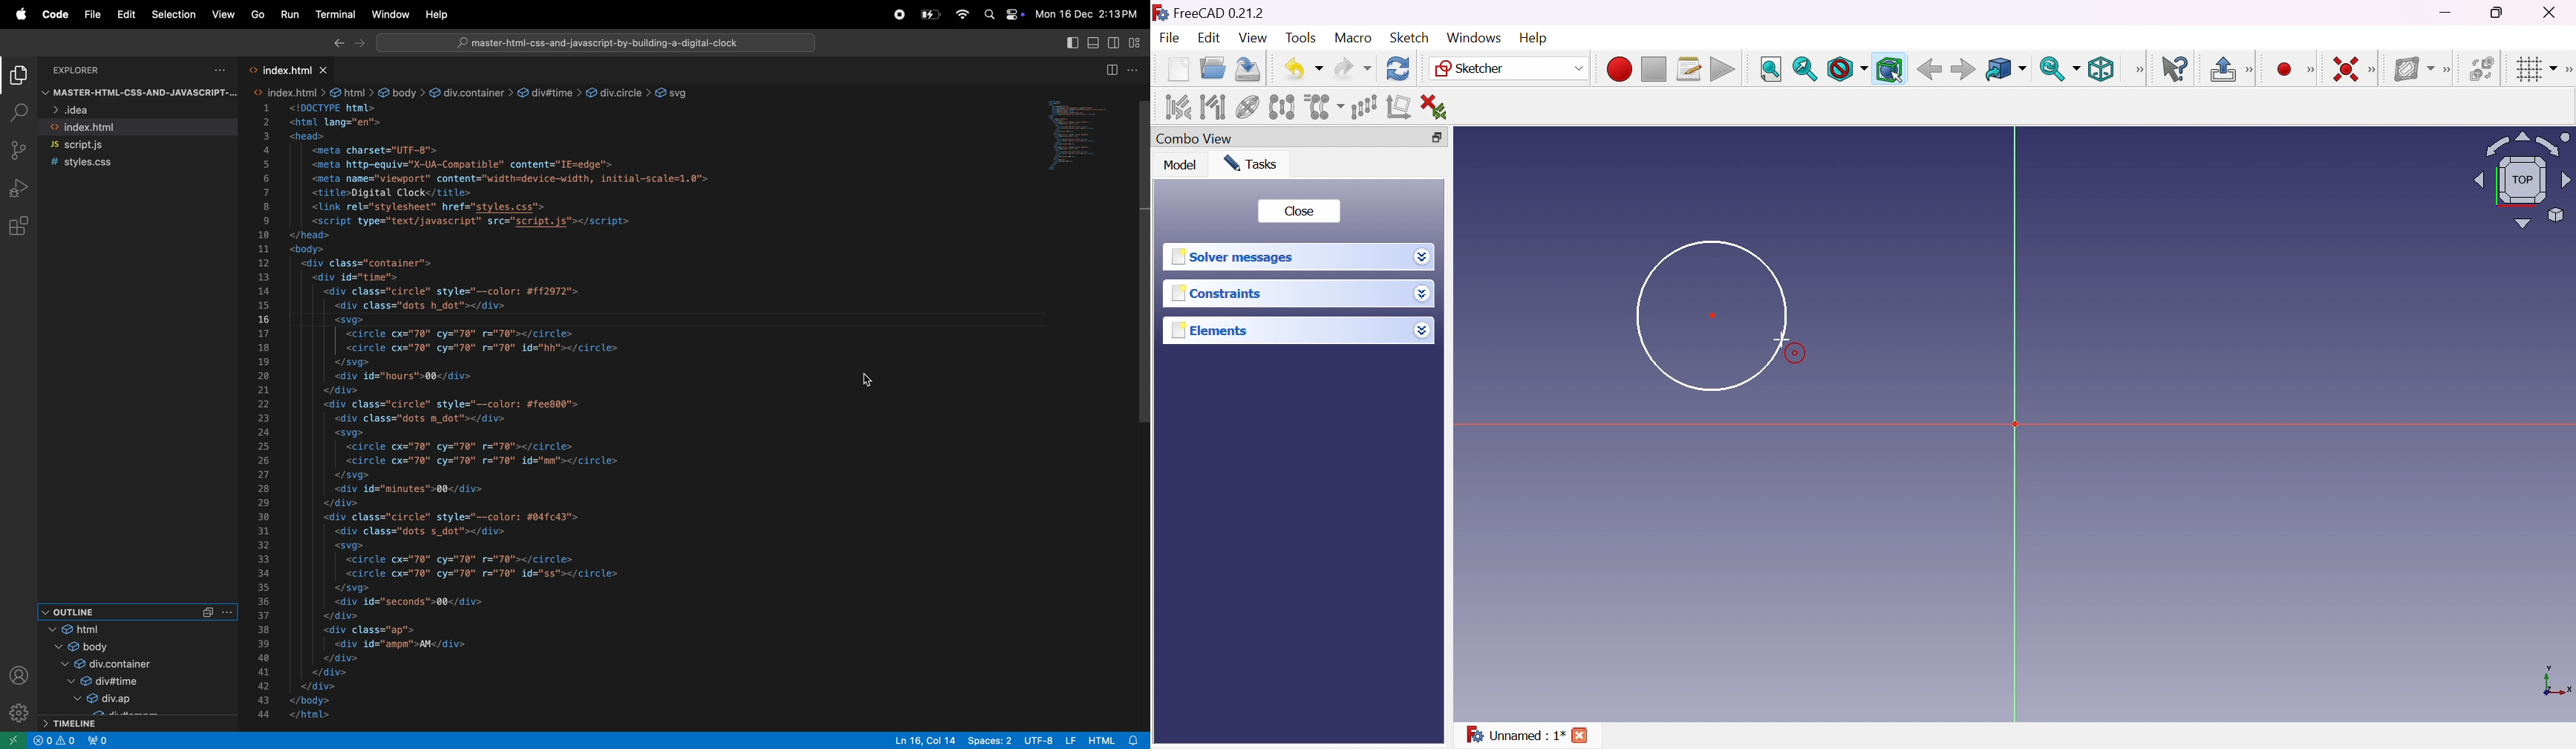 This screenshot has height=756, width=2576. What do you see at coordinates (141, 94) in the screenshot?
I see `master-html-CSS-AND-JAVASCRIPT-` at bounding box center [141, 94].